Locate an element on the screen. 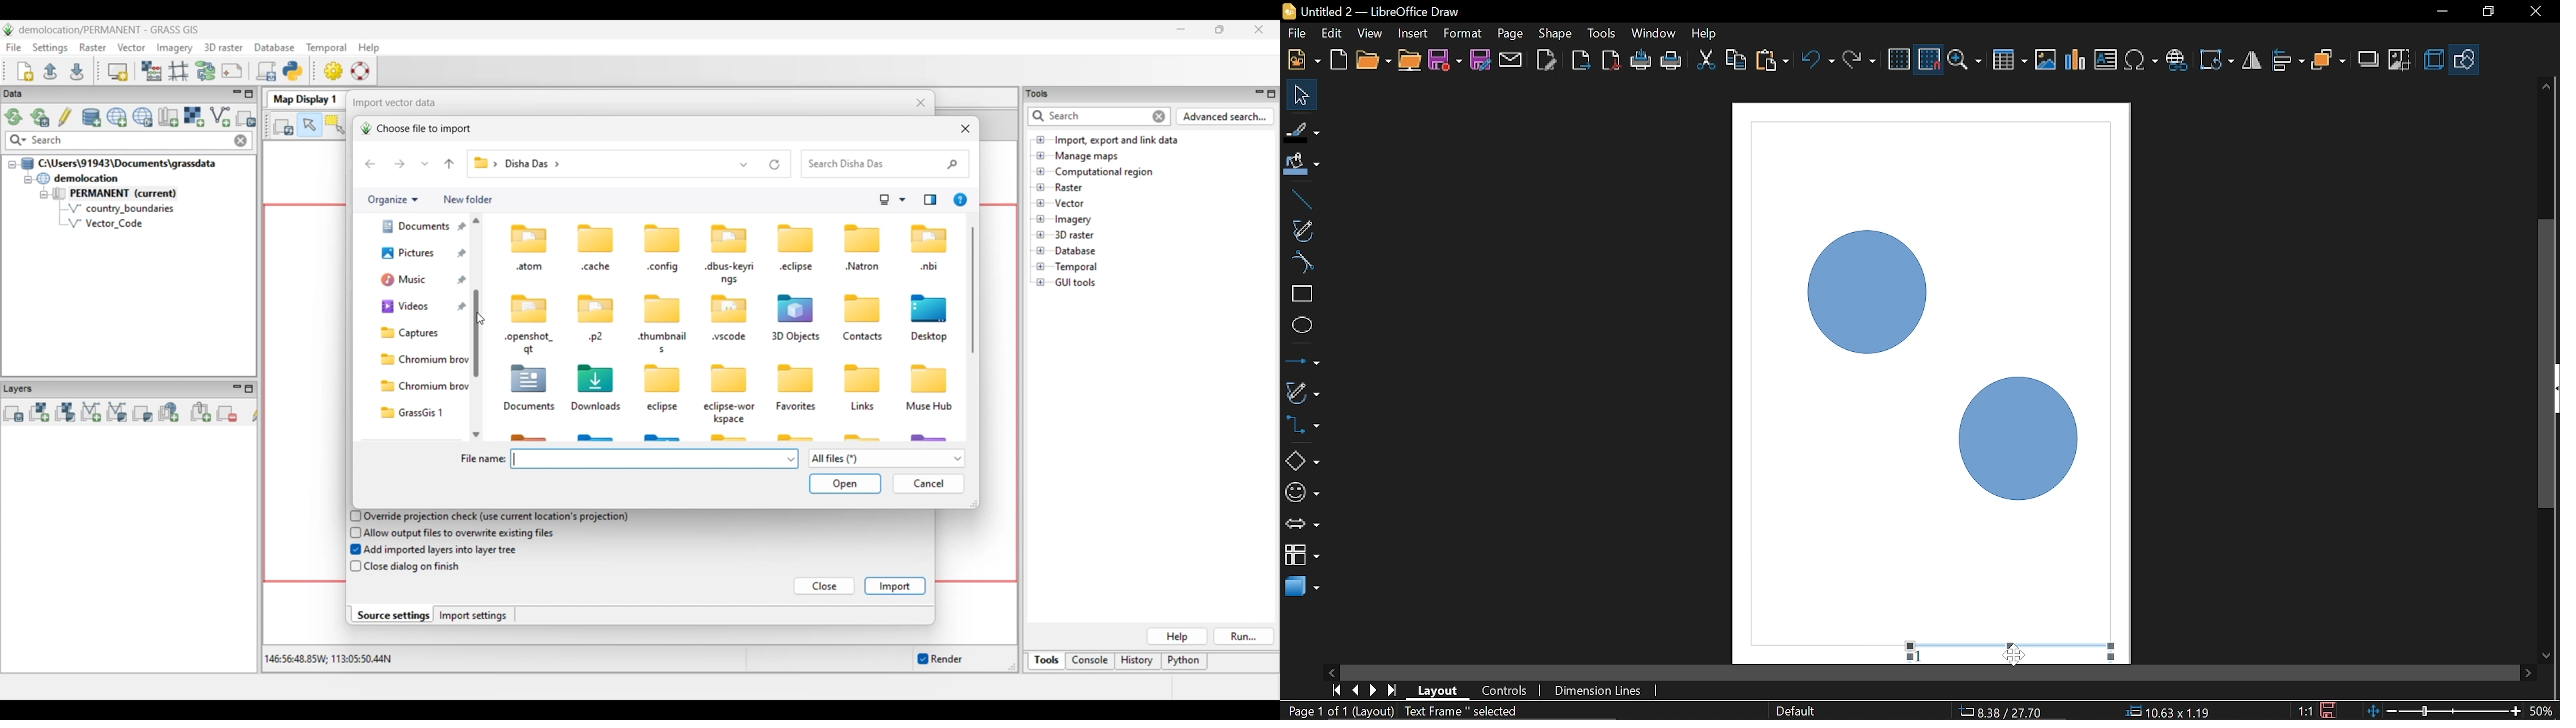 The height and width of the screenshot is (728, 2576). 3D is located at coordinates (2434, 61).